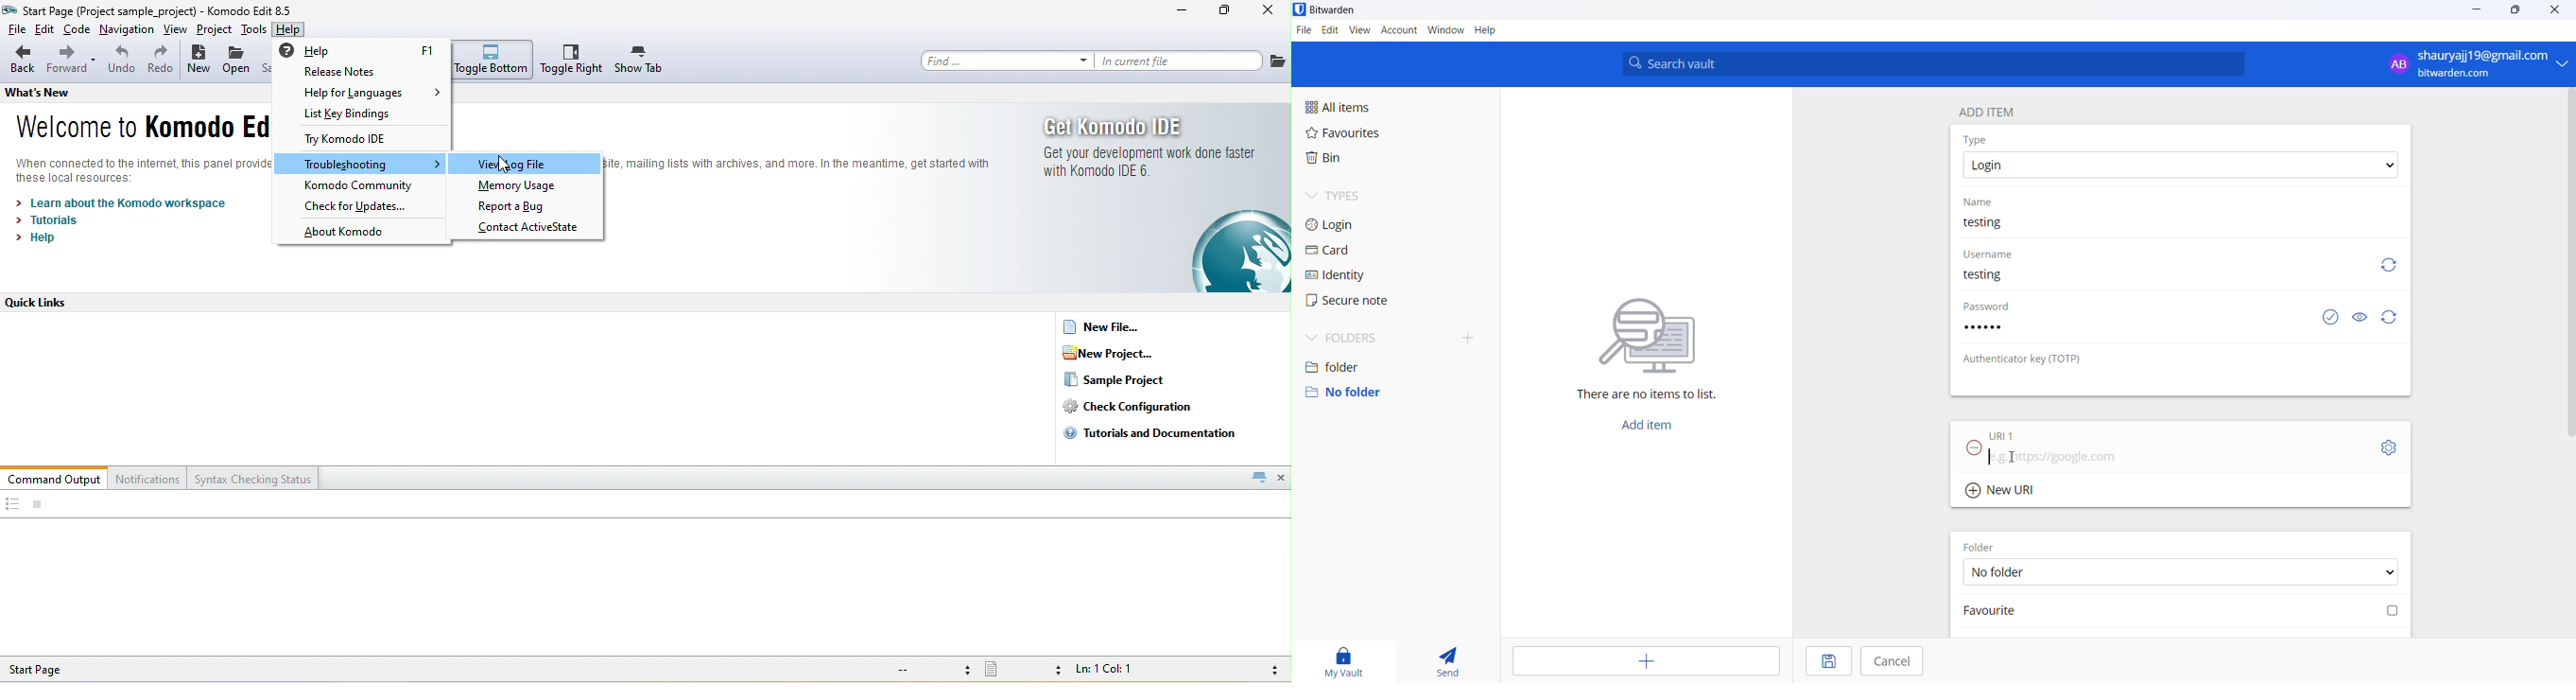 This screenshot has height=700, width=2576. I want to click on send, so click(1449, 660).